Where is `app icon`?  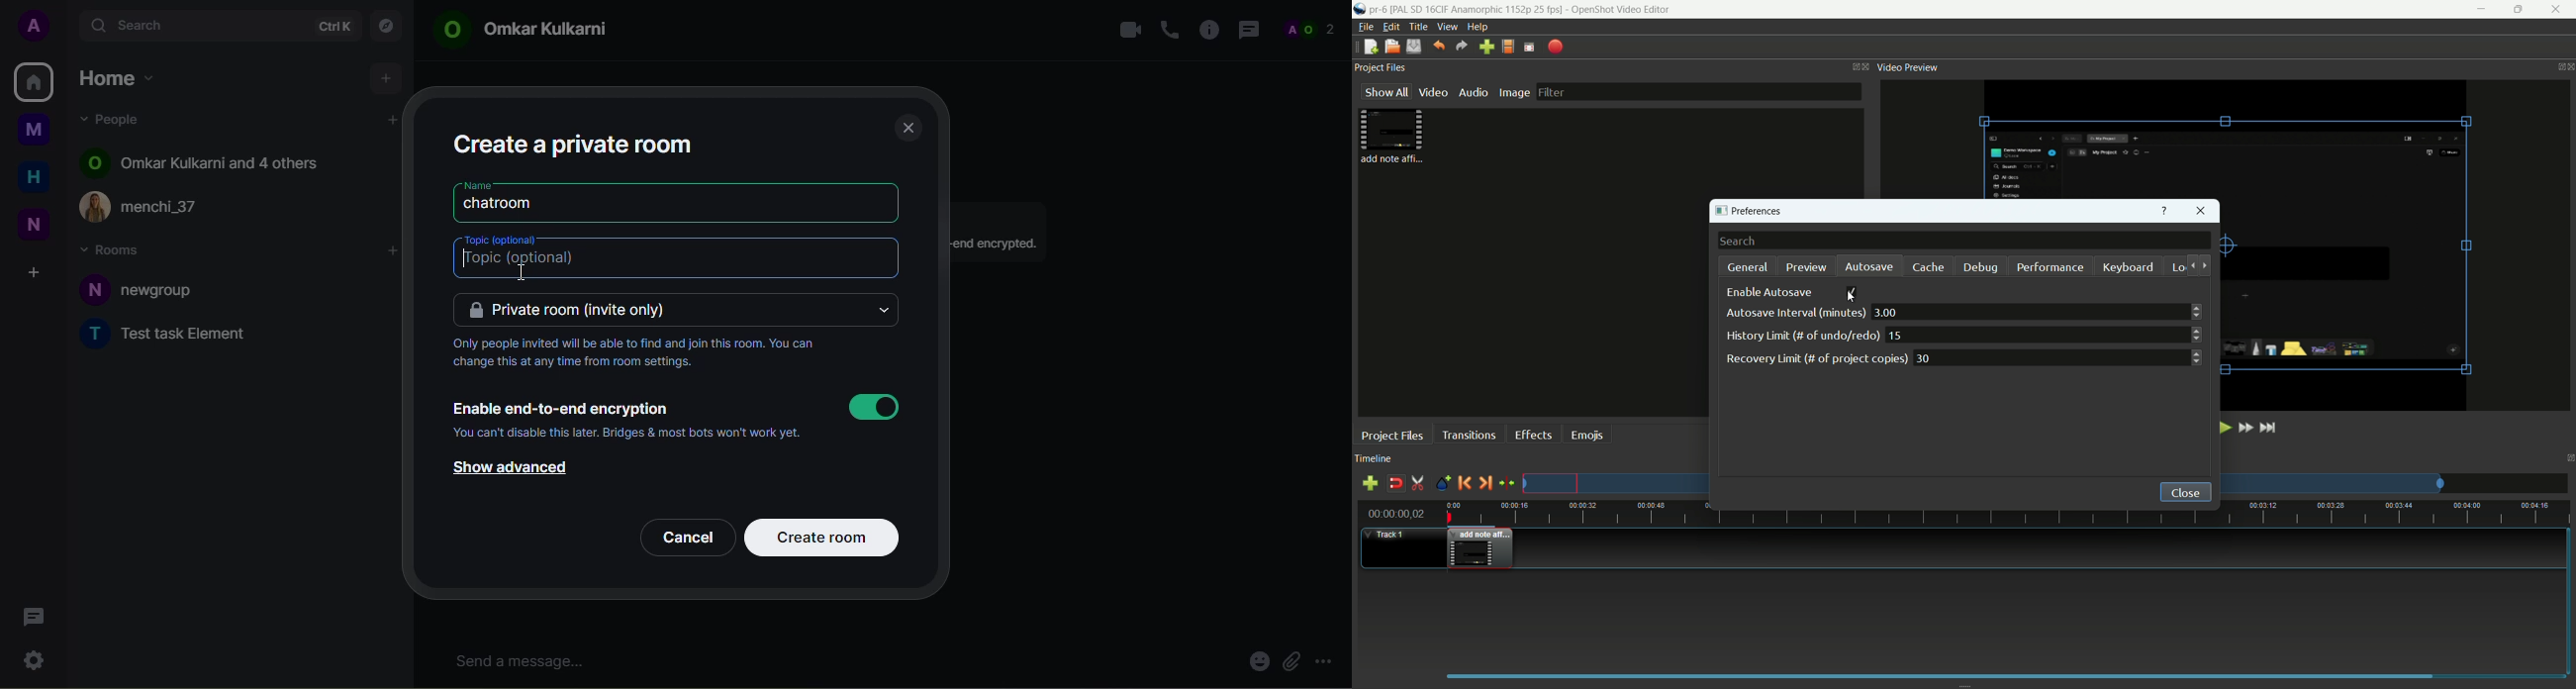
app icon is located at coordinates (1359, 10).